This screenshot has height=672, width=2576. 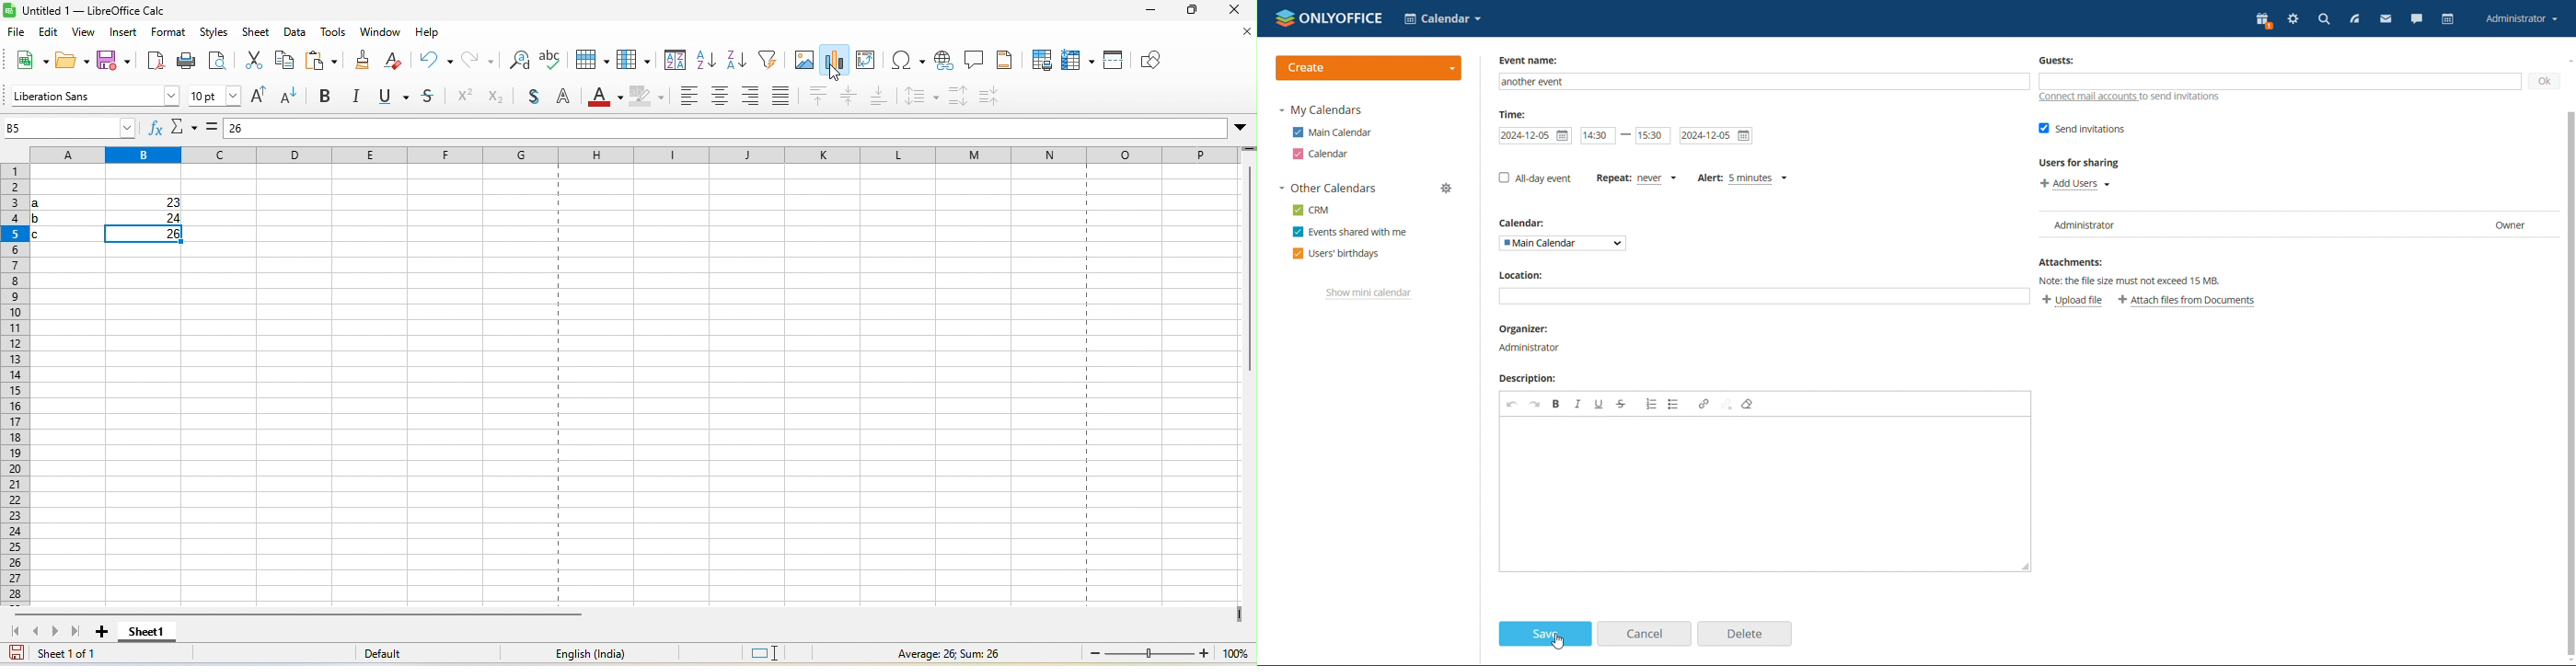 I want to click on logo, so click(x=1330, y=18).